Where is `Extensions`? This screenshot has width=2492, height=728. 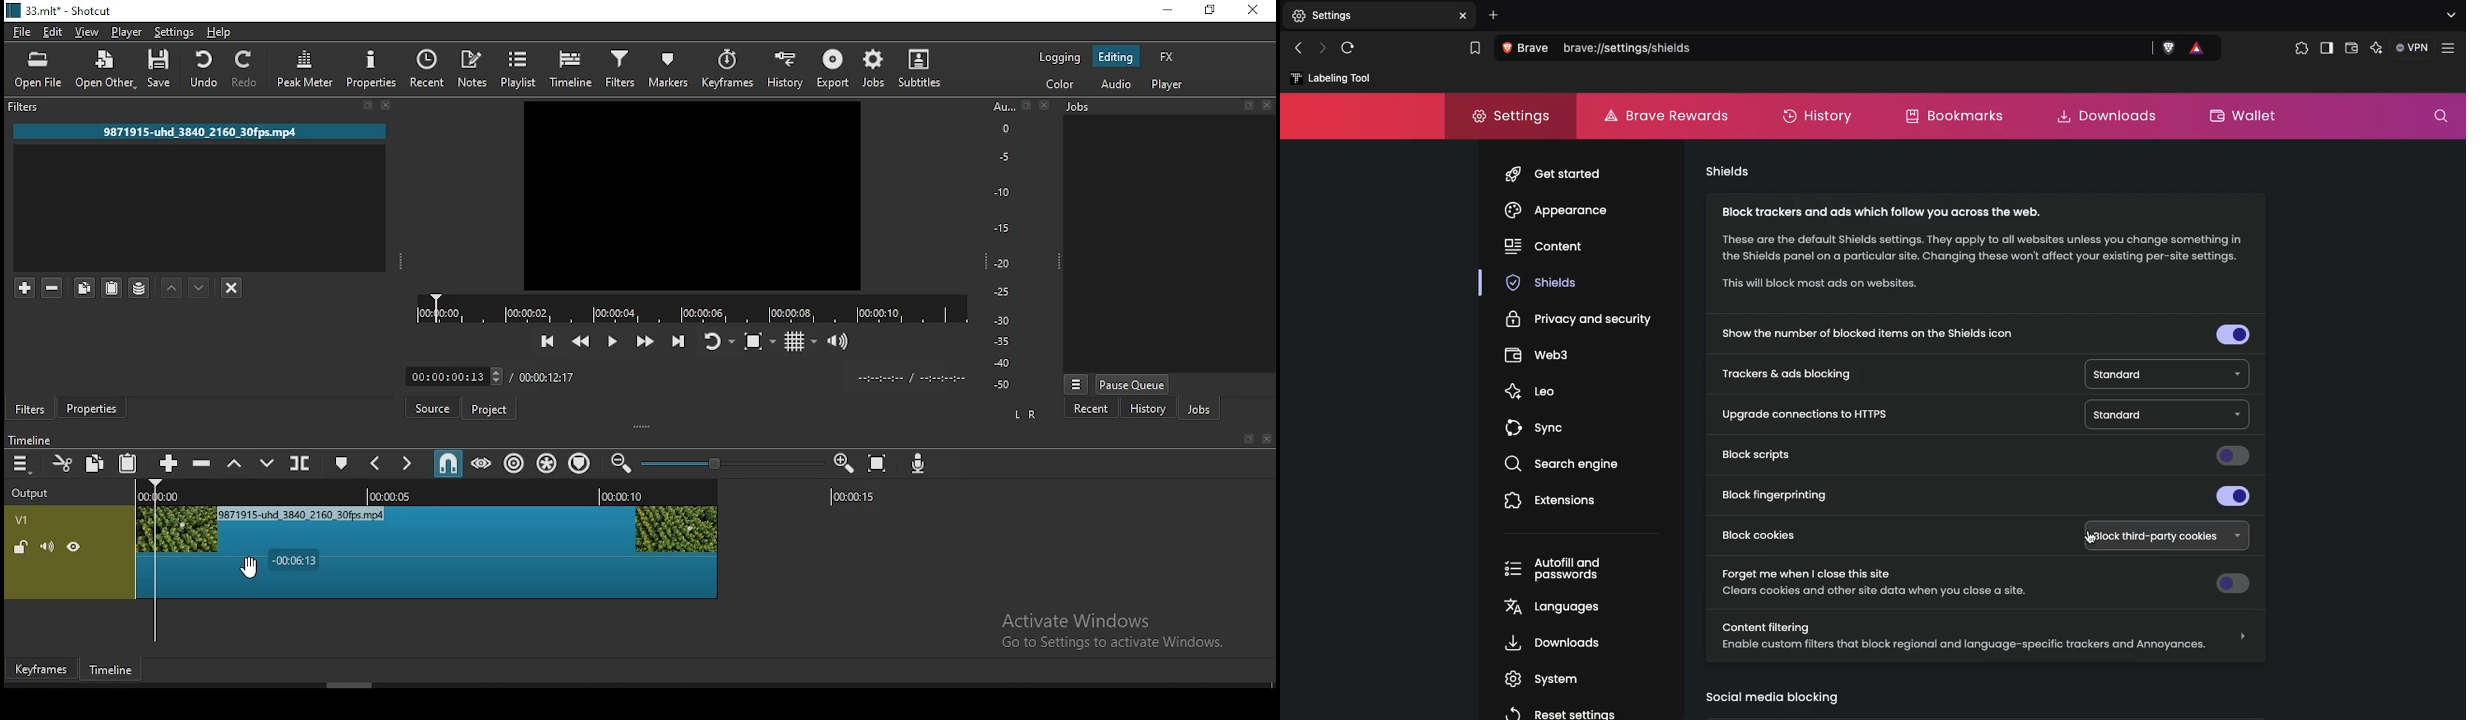
Extensions is located at coordinates (2302, 51).